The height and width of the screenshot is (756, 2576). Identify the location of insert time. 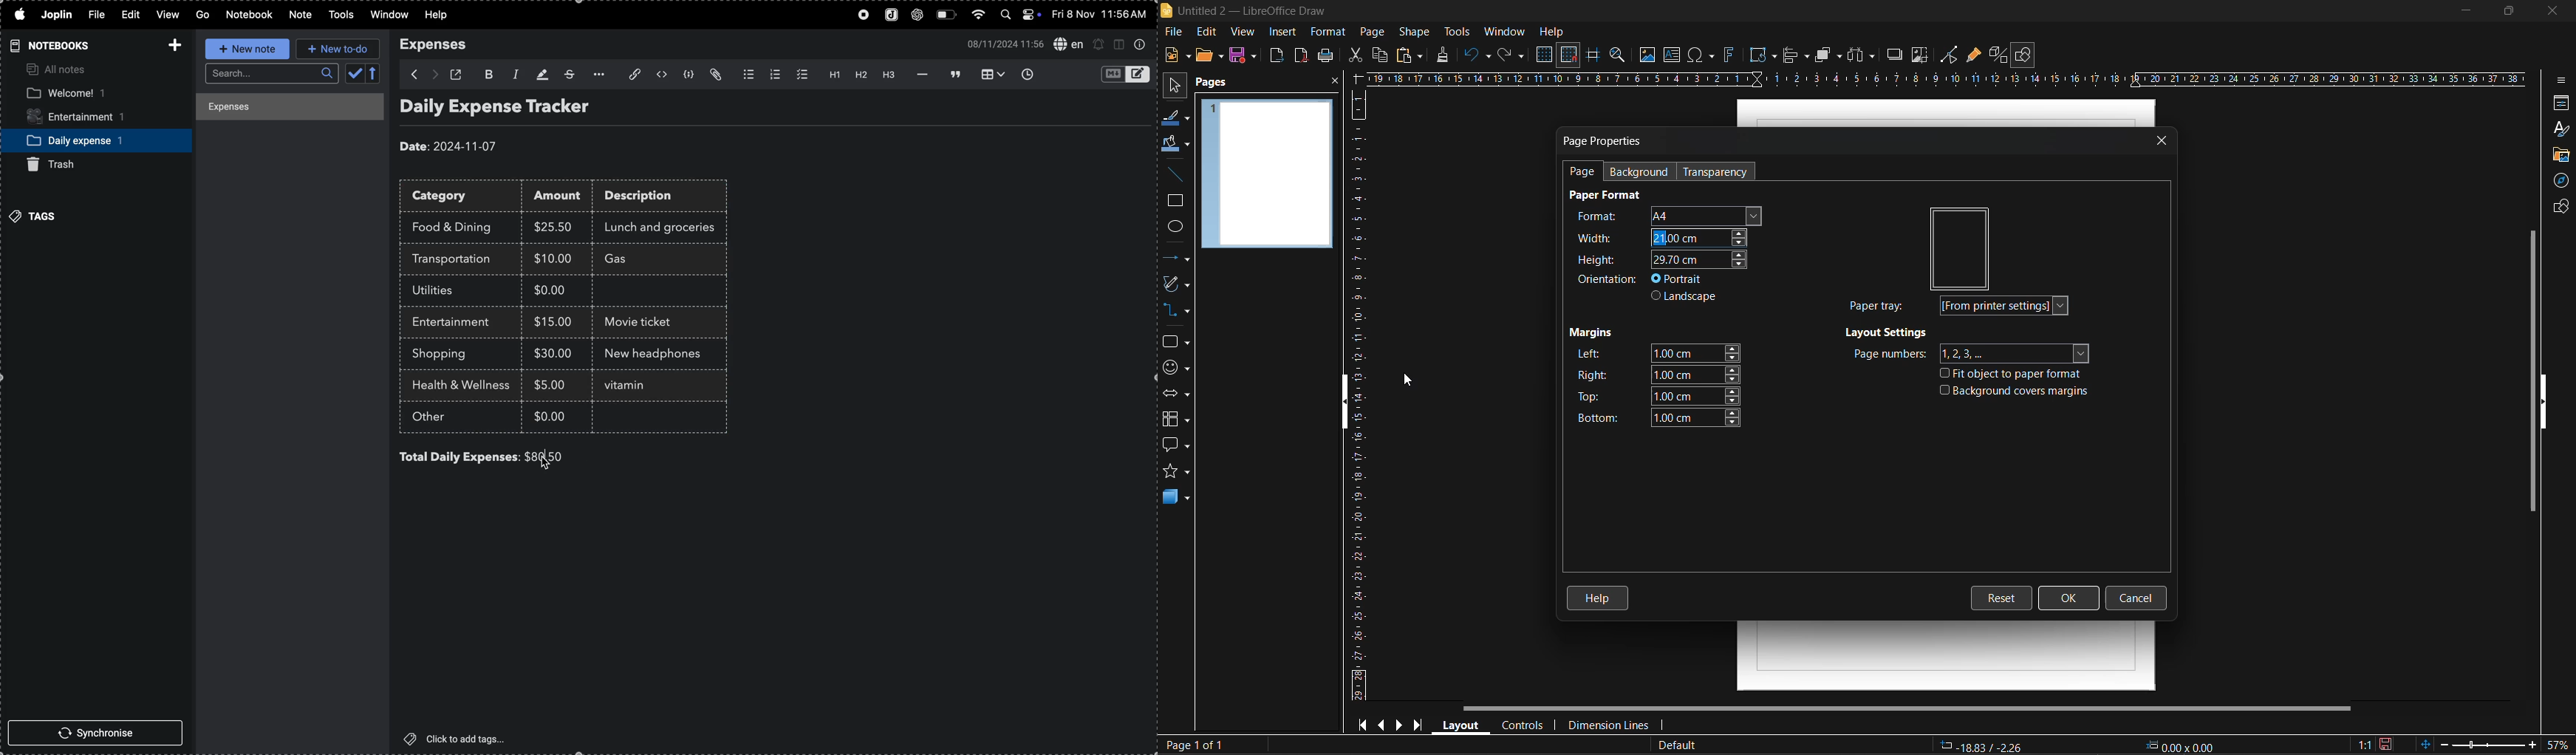
(1026, 74).